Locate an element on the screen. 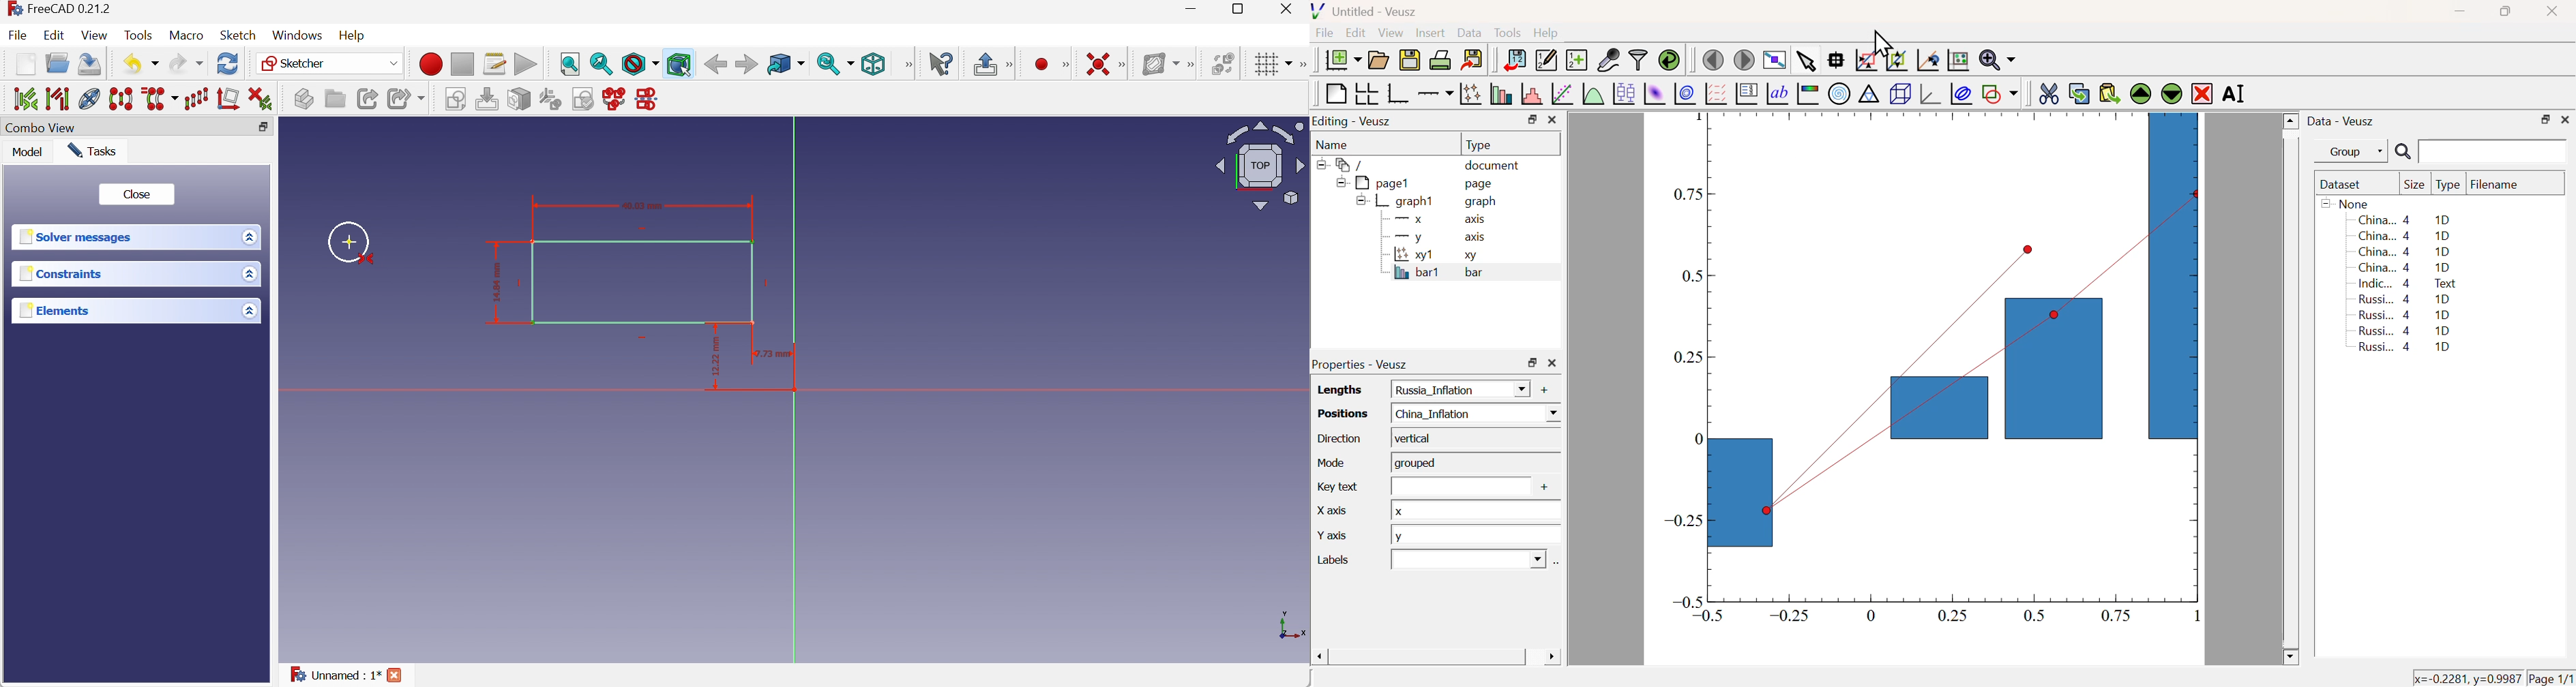 The height and width of the screenshot is (700, 2576). Rename is located at coordinates (2236, 93).